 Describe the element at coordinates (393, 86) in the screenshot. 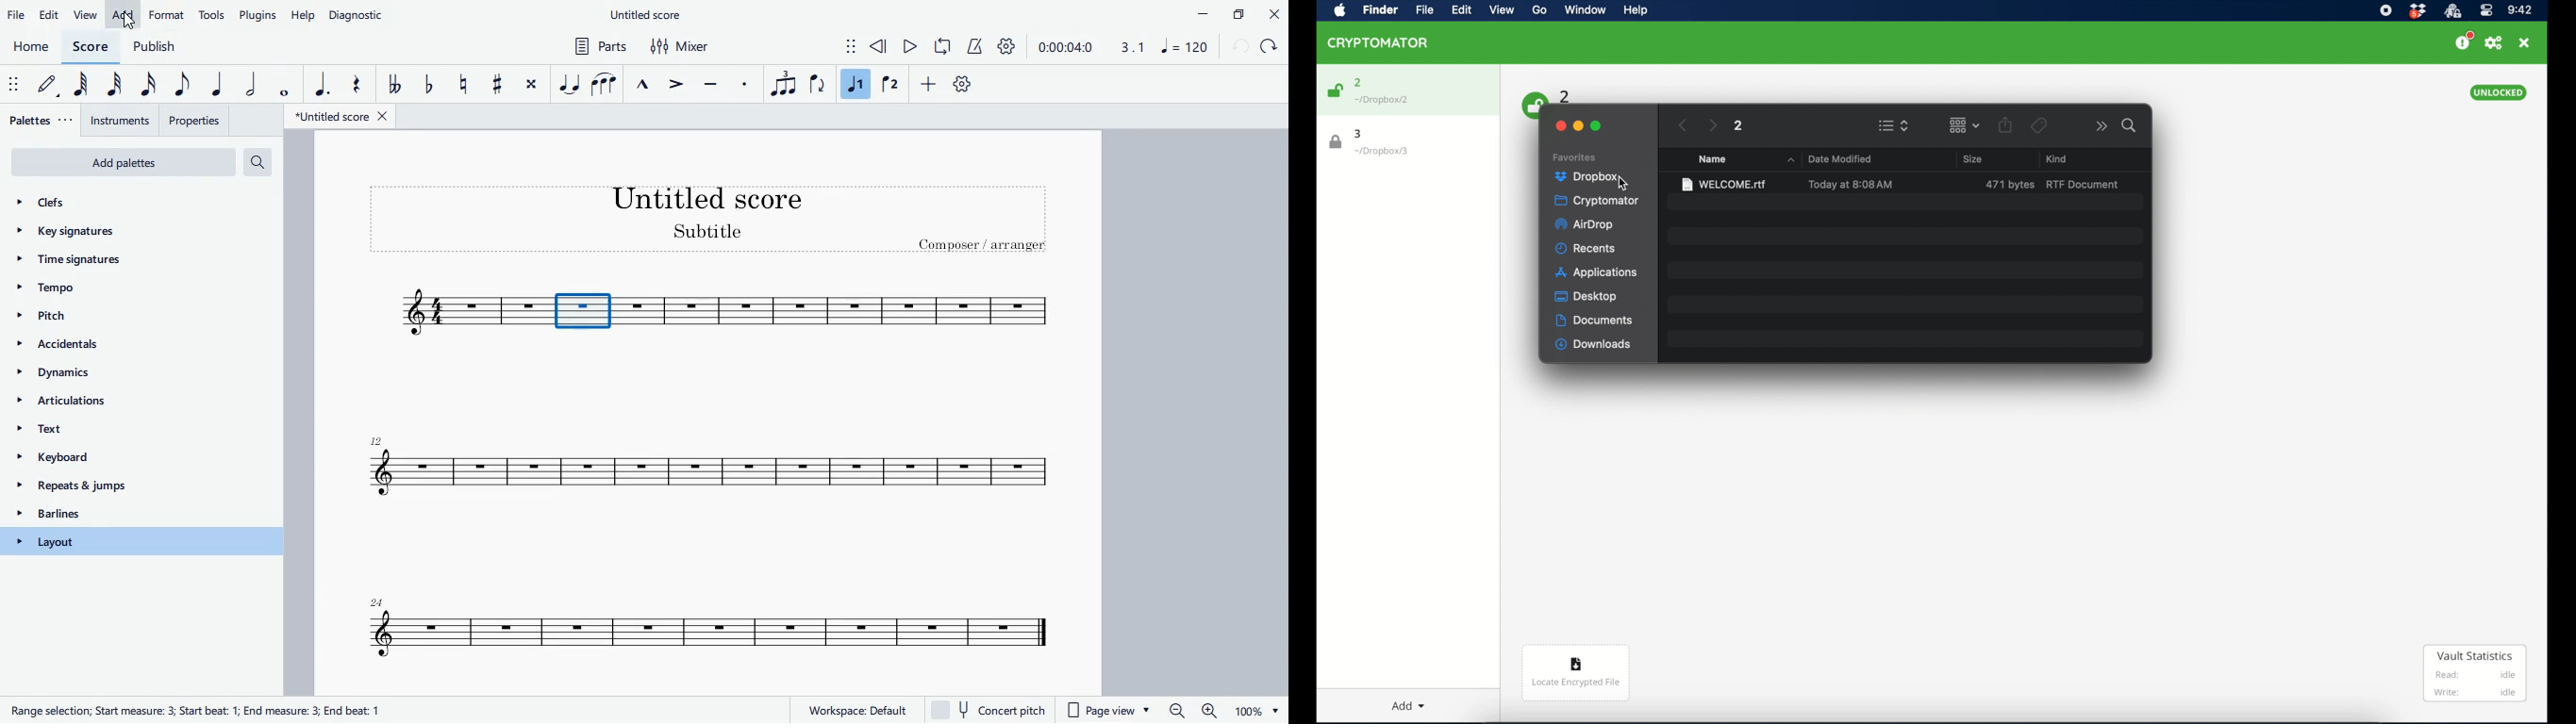

I see `toggle double flat` at that location.